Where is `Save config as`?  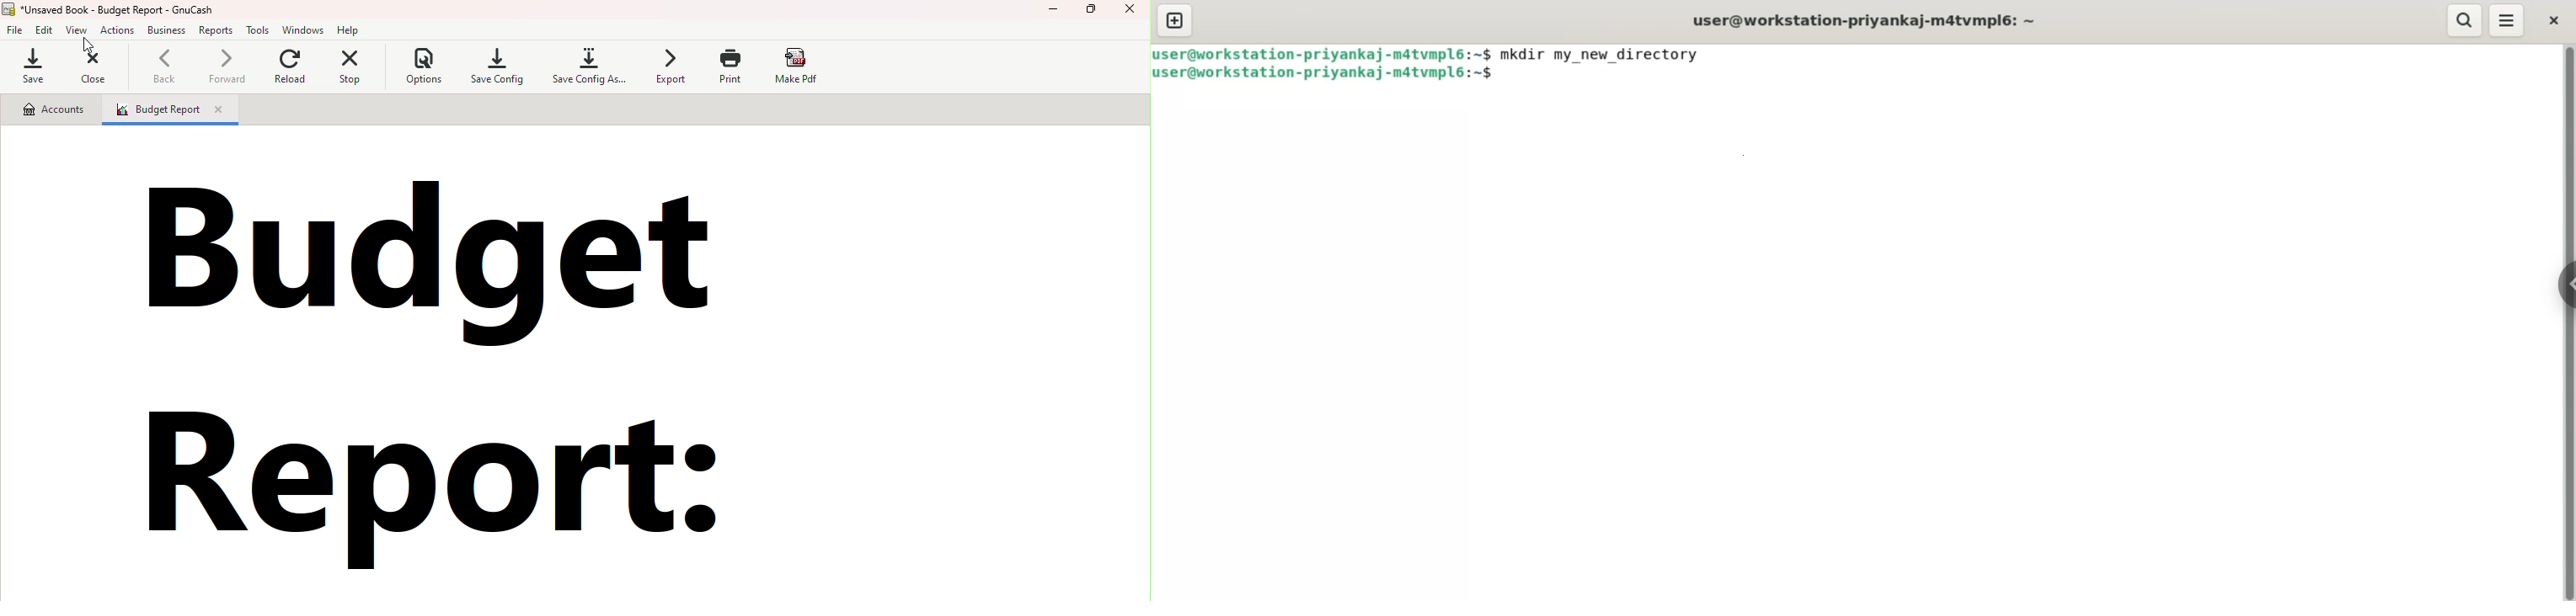
Save config as is located at coordinates (586, 68).